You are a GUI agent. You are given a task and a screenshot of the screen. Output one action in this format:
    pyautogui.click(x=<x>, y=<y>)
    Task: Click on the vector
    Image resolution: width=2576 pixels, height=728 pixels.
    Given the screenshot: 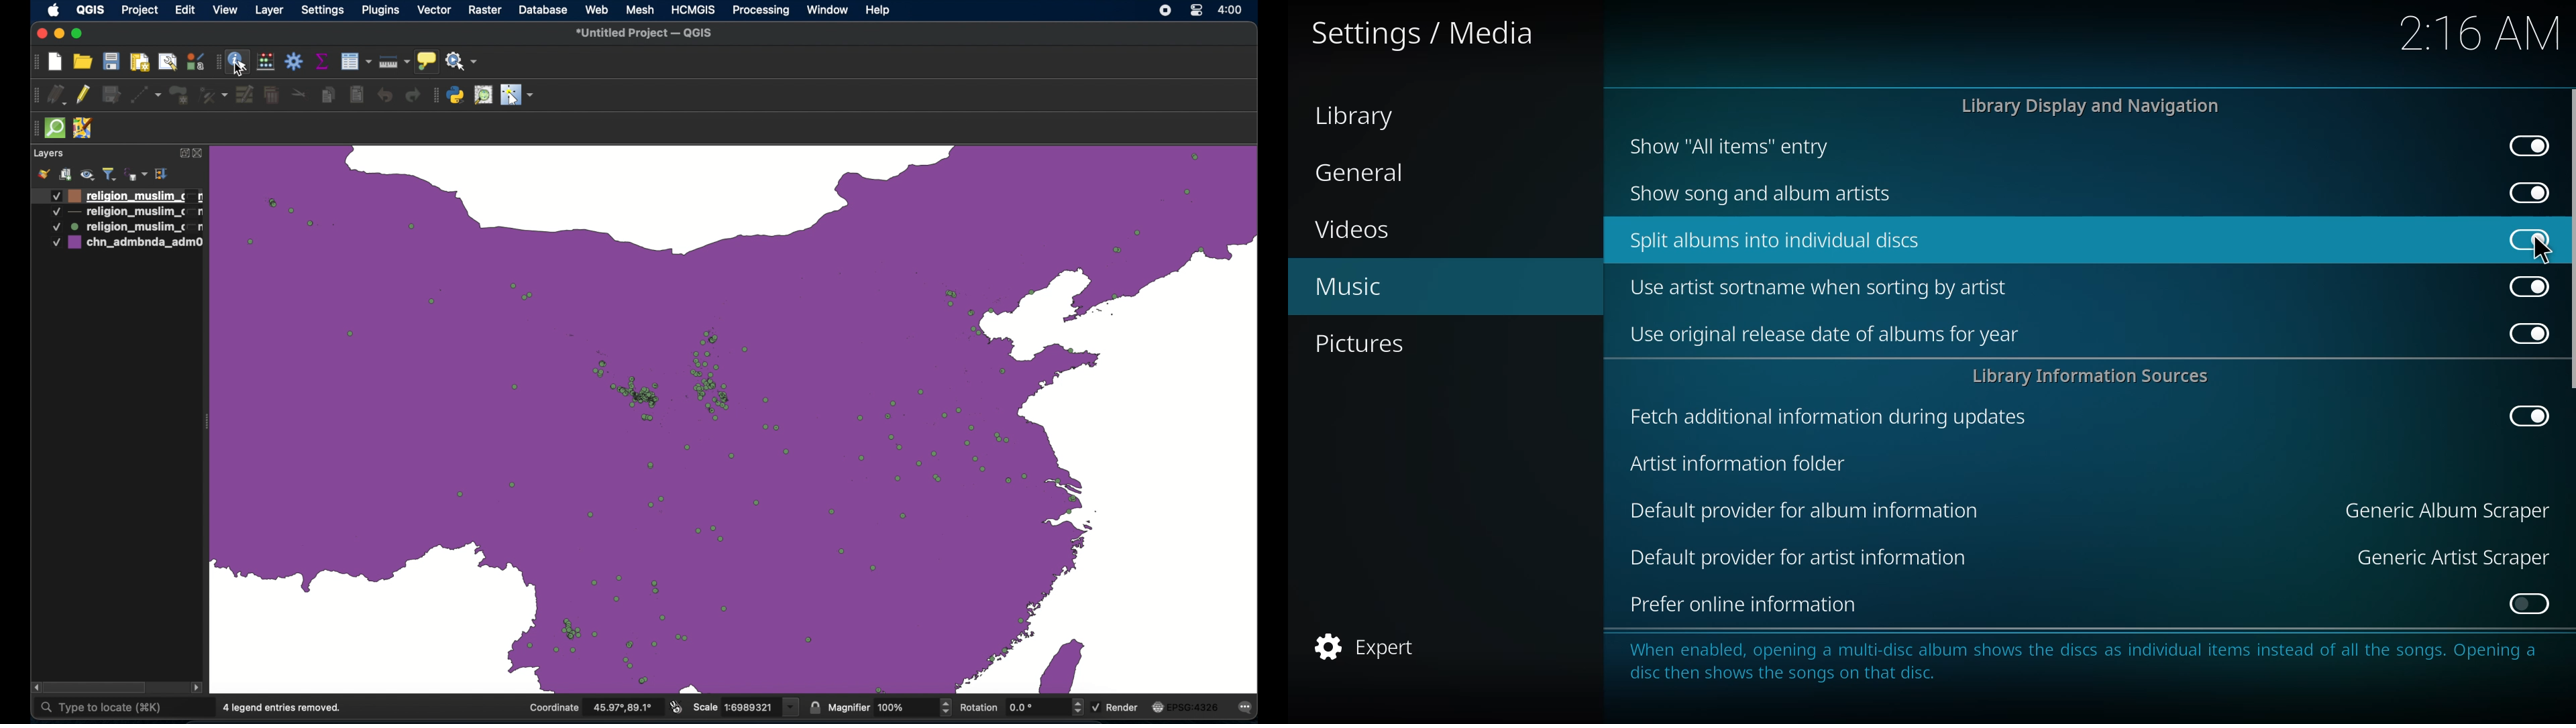 What is the action you would take?
    pyautogui.click(x=435, y=9)
    